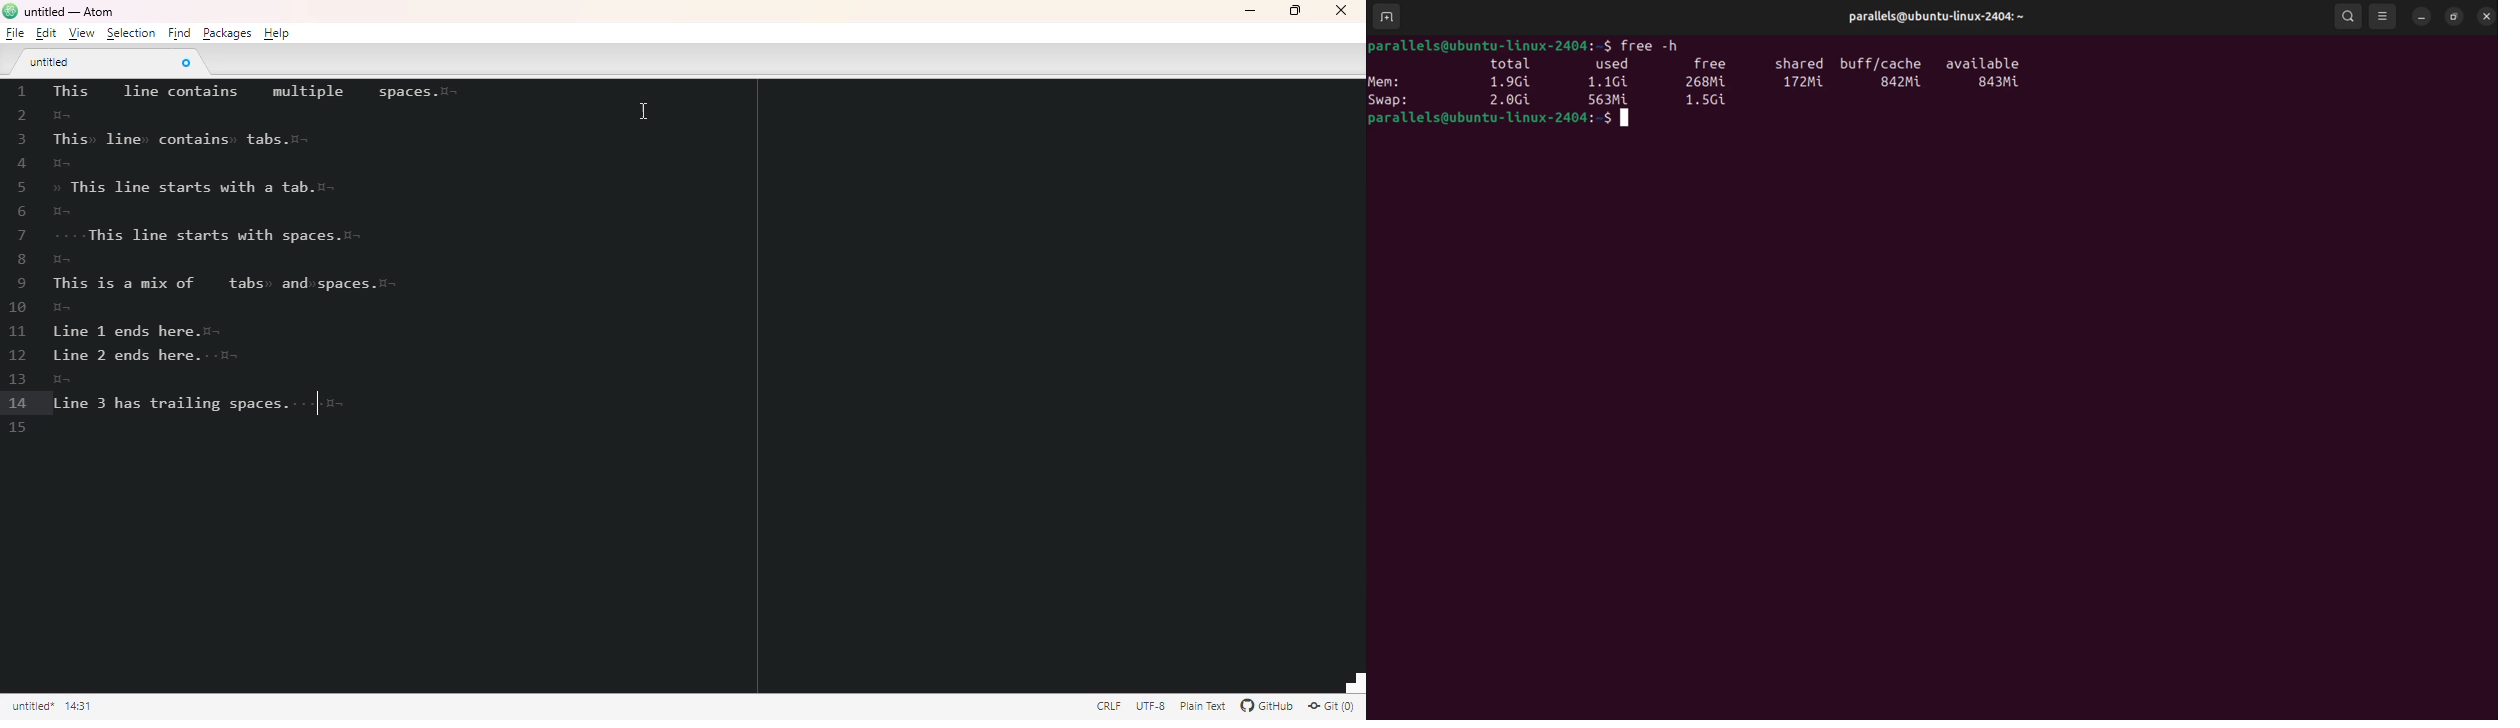 The image size is (2520, 728). I want to click on invisible character, so click(326, 188).